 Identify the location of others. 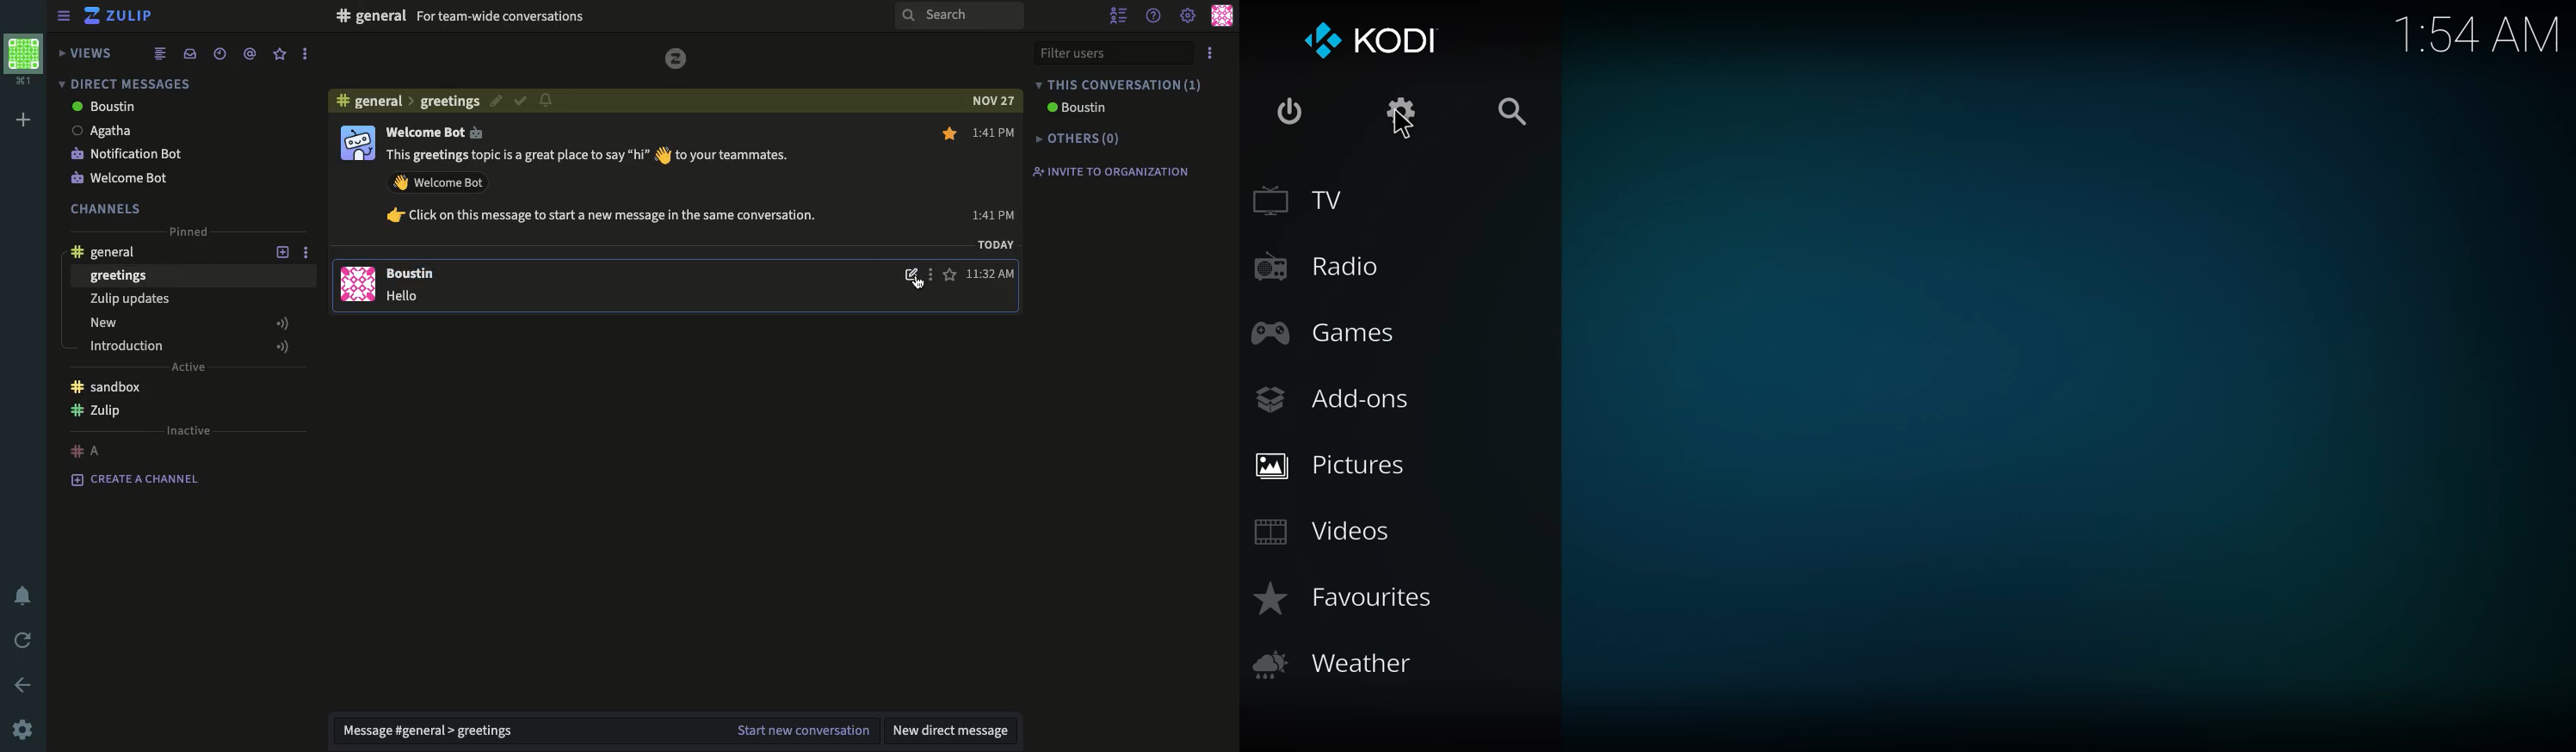
(1079, 138).